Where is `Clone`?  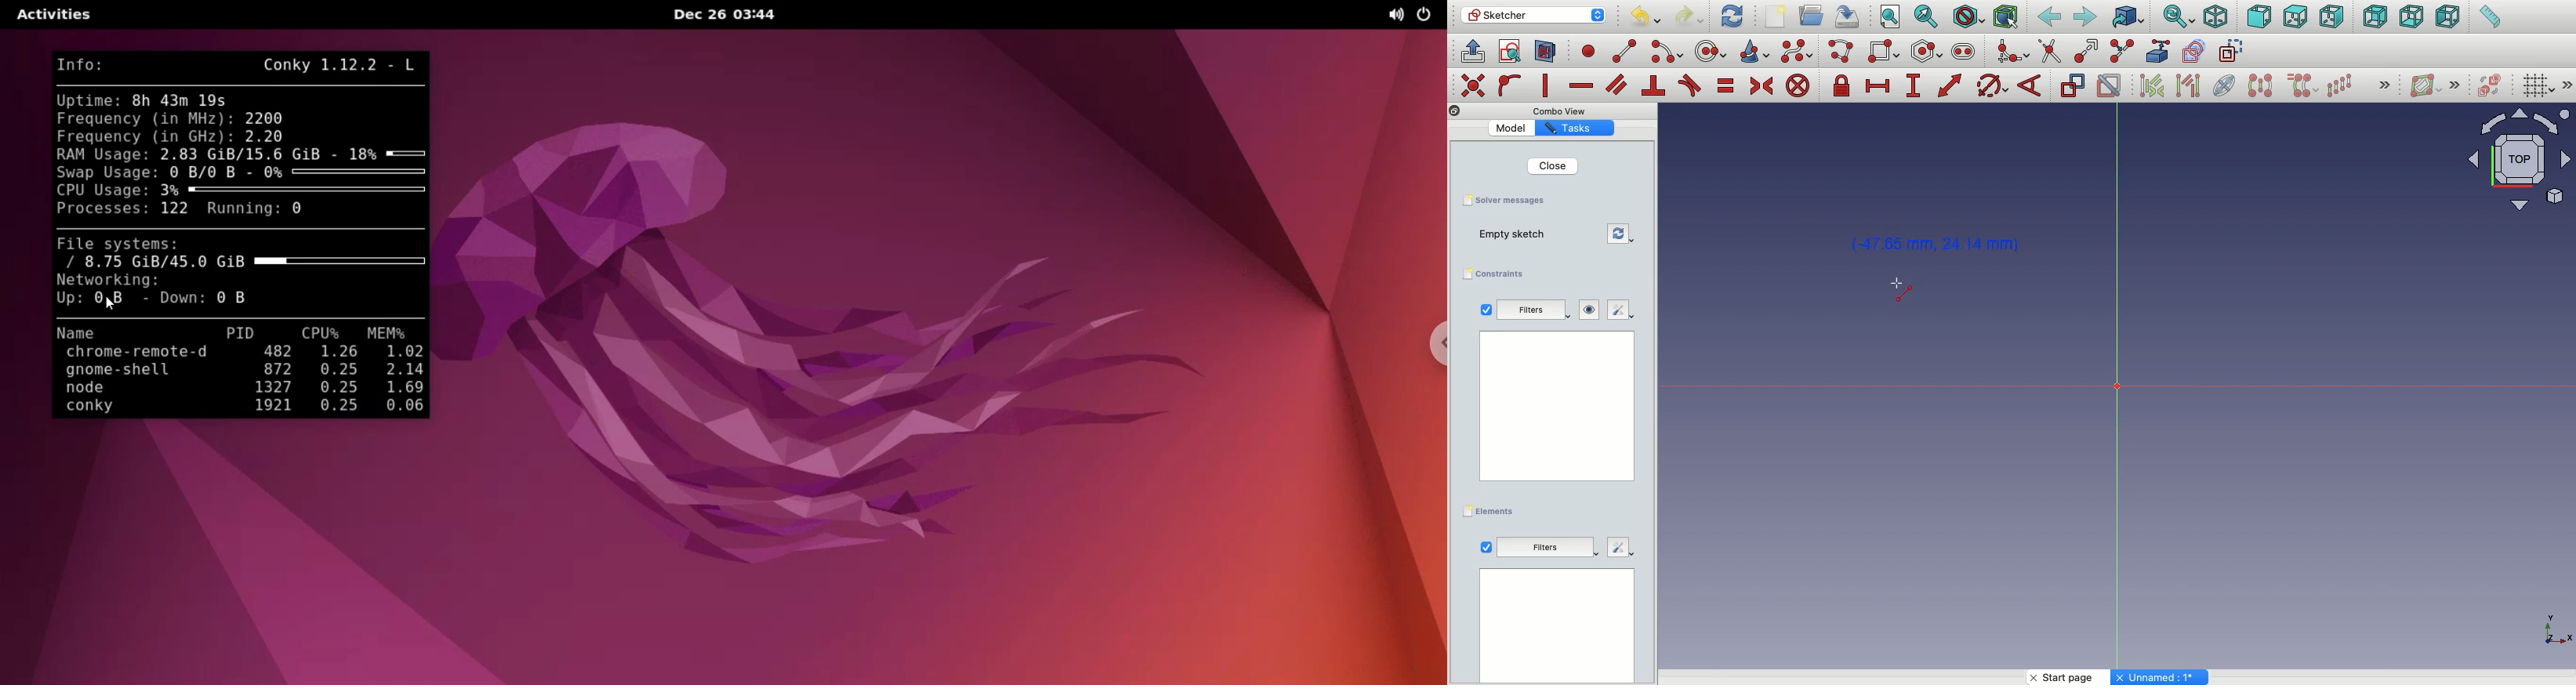 Clone is located at coordinates (2304, 87).